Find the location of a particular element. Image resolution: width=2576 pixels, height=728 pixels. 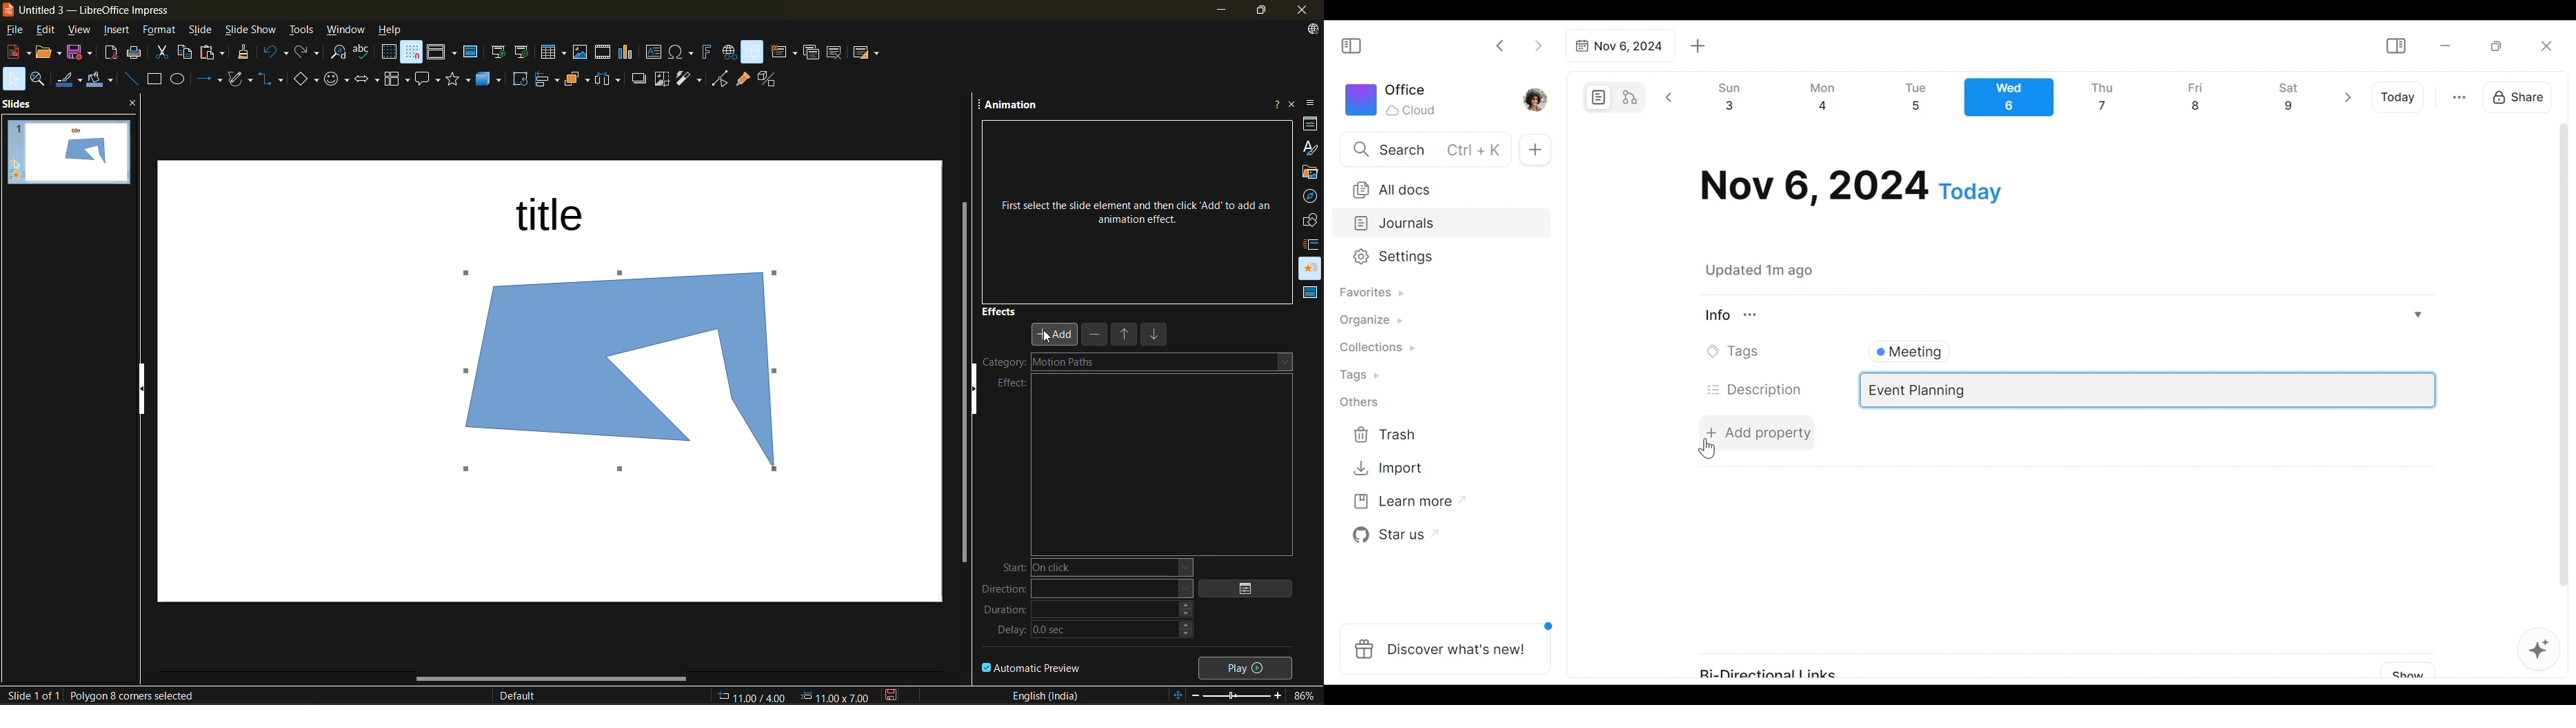

vertical scrollbar is located at coordinates (2564, 371).